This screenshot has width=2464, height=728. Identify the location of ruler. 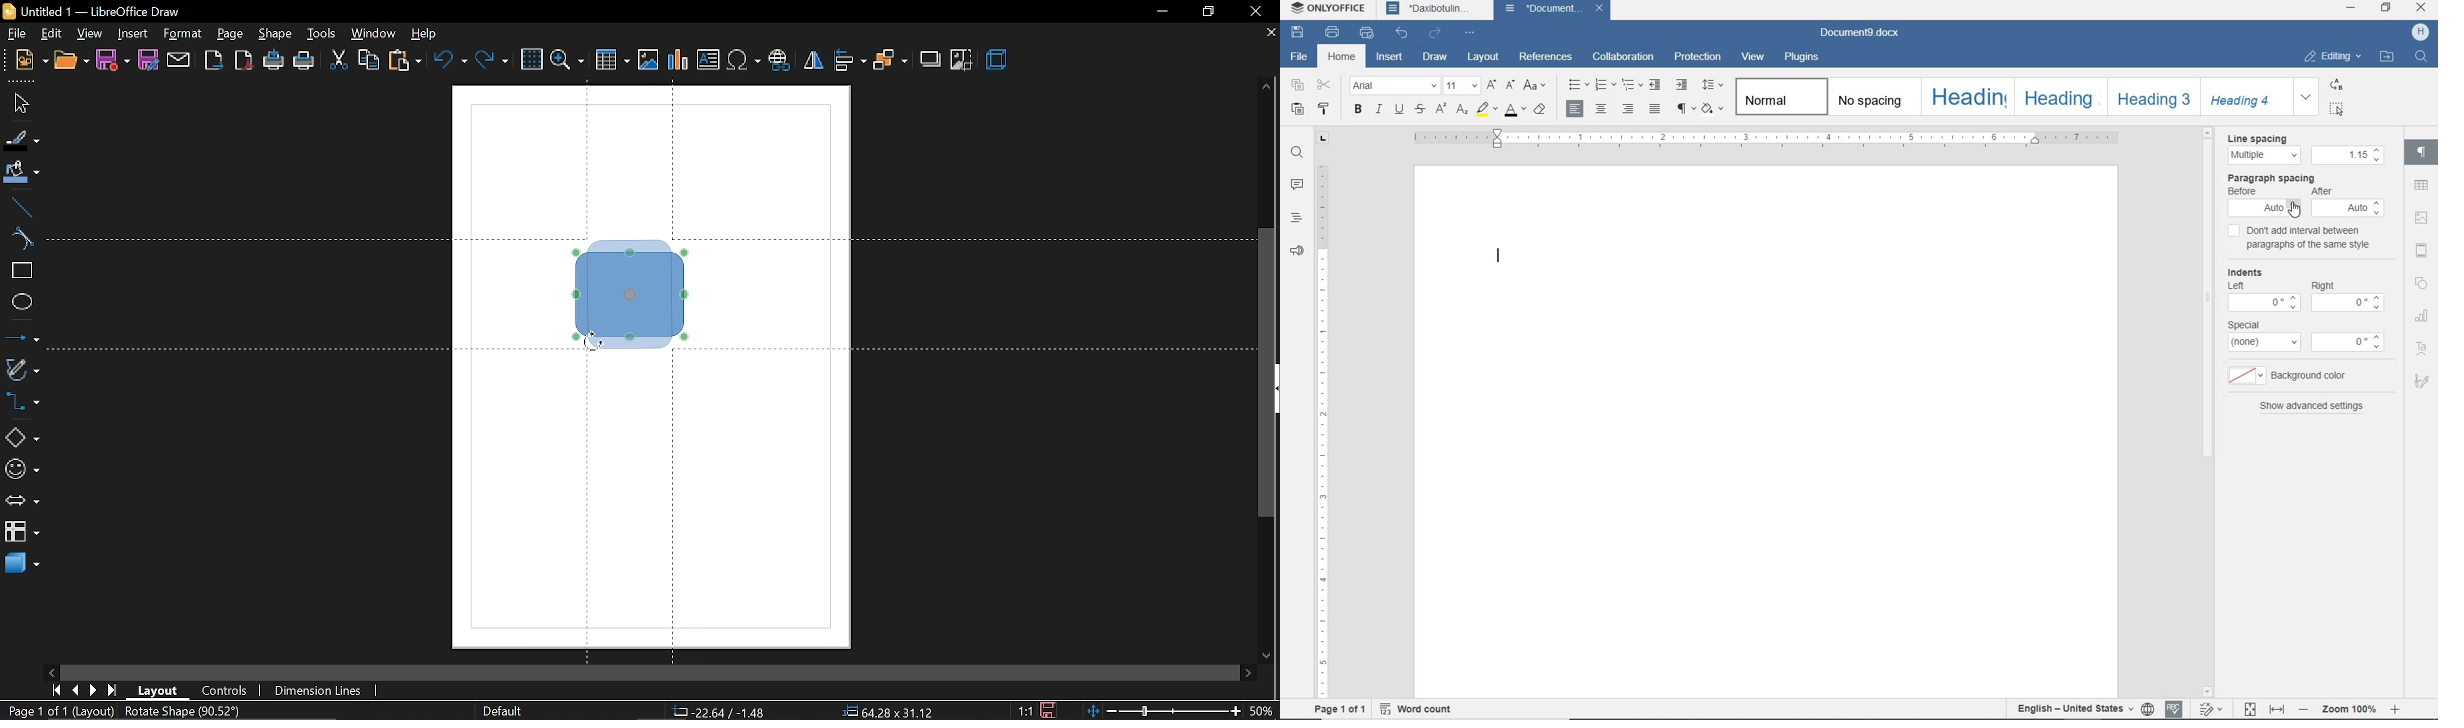
(1321, 430).